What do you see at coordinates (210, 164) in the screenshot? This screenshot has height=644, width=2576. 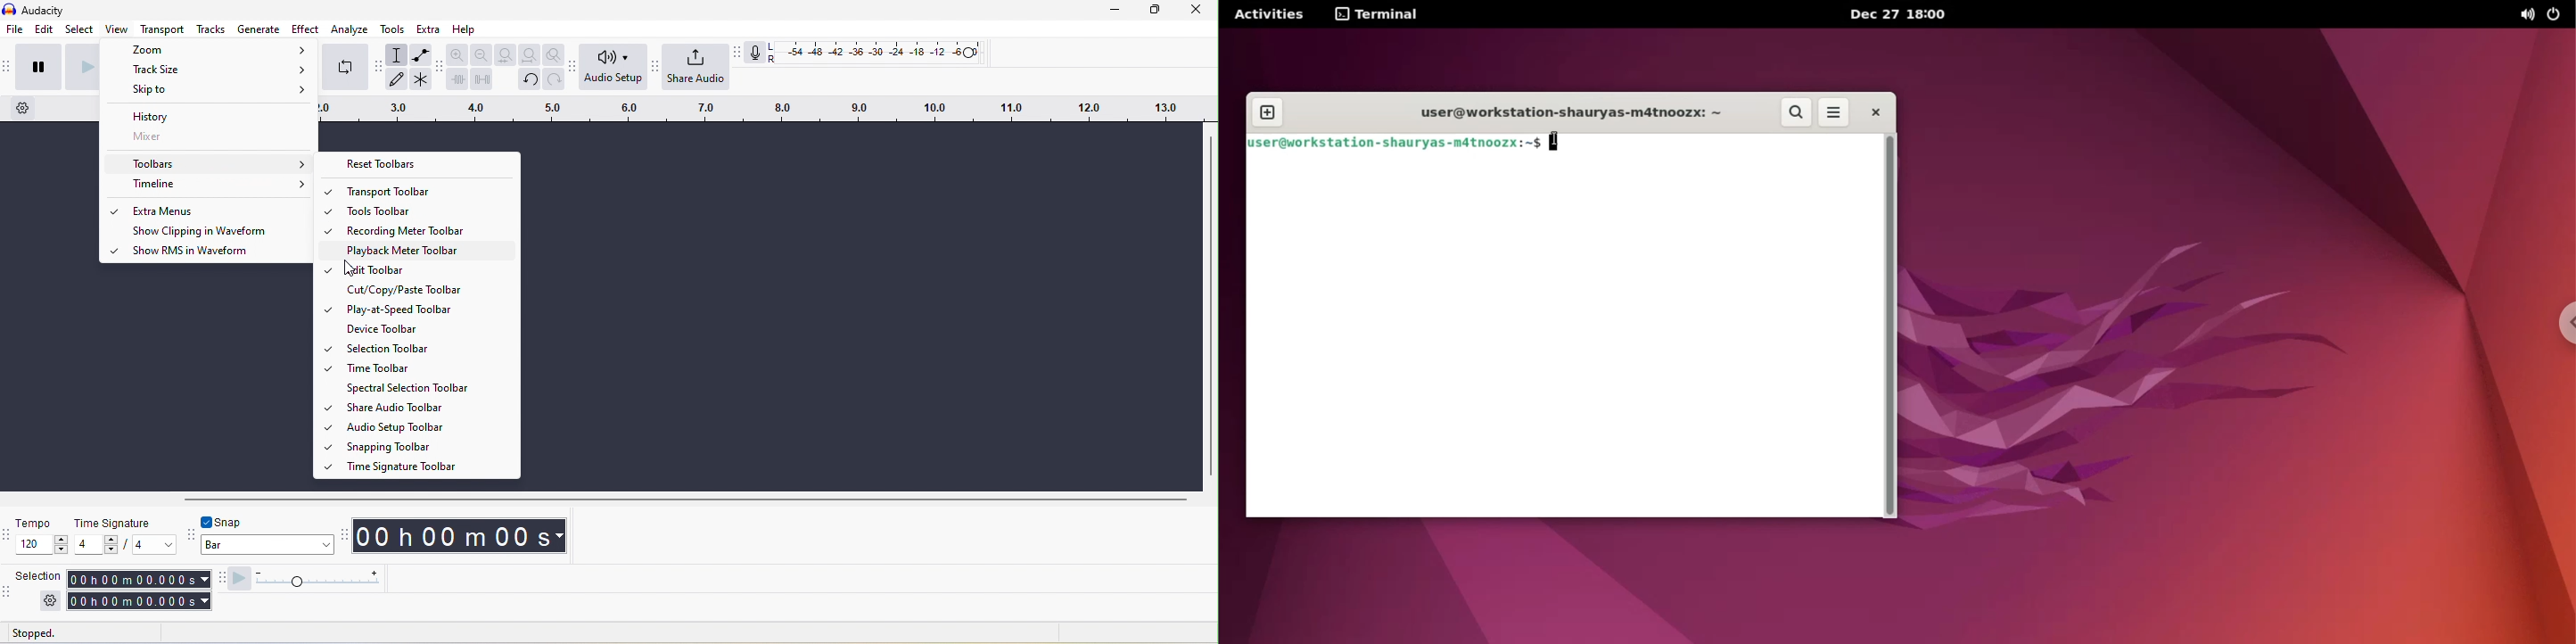 I see `Toolbars ` at bounding box center [210, 164].